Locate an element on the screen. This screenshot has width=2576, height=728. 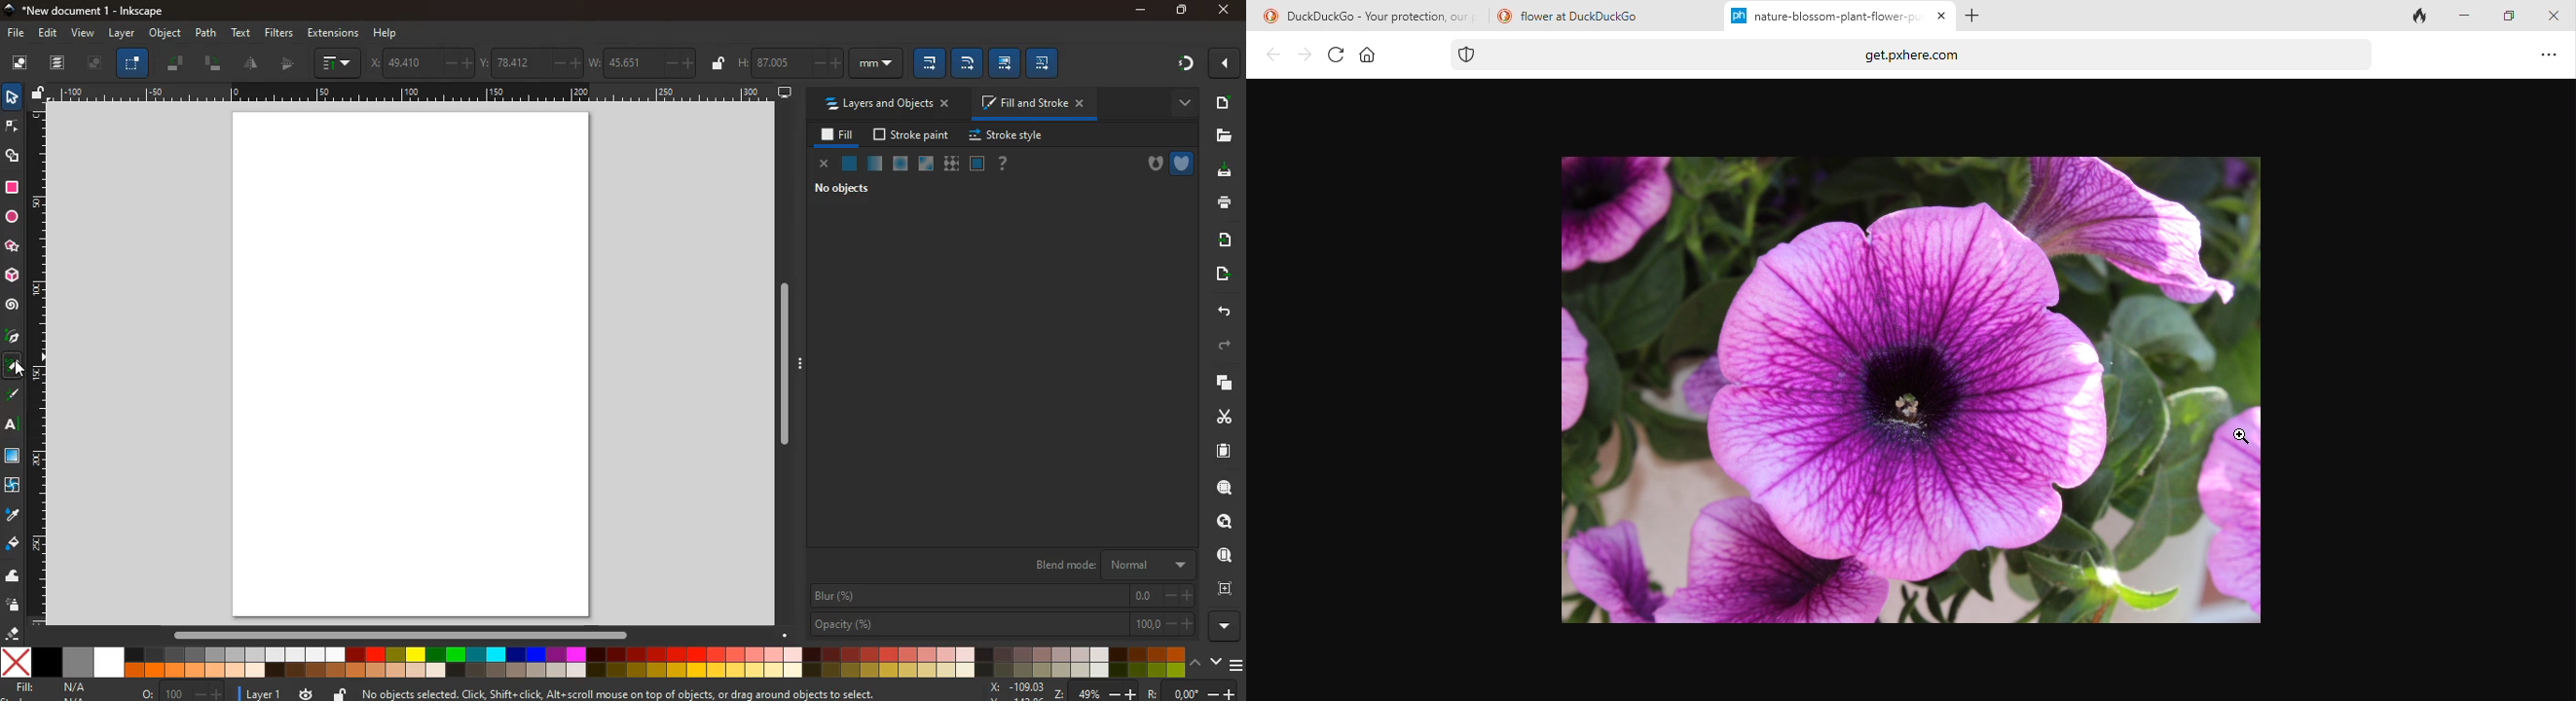
drop is located at coordinates (12, 516).